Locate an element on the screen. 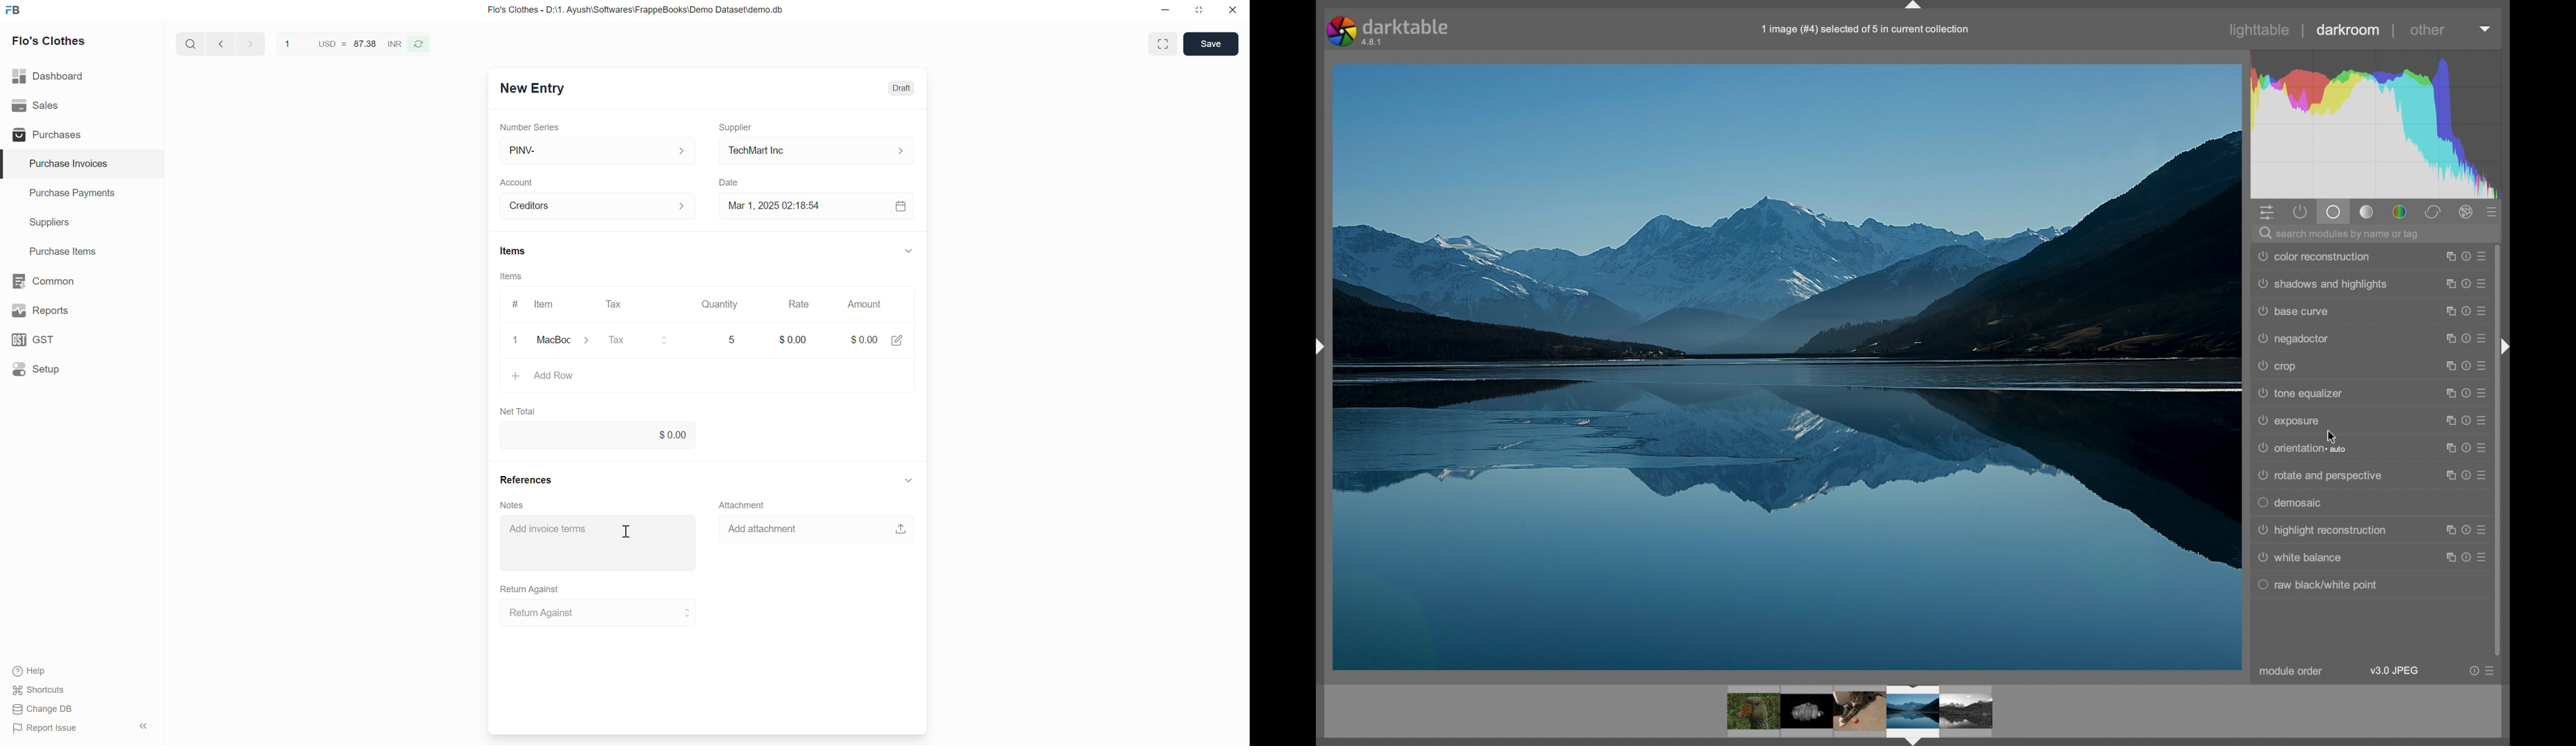  Change dimension is located at coordinates (1199, 10).